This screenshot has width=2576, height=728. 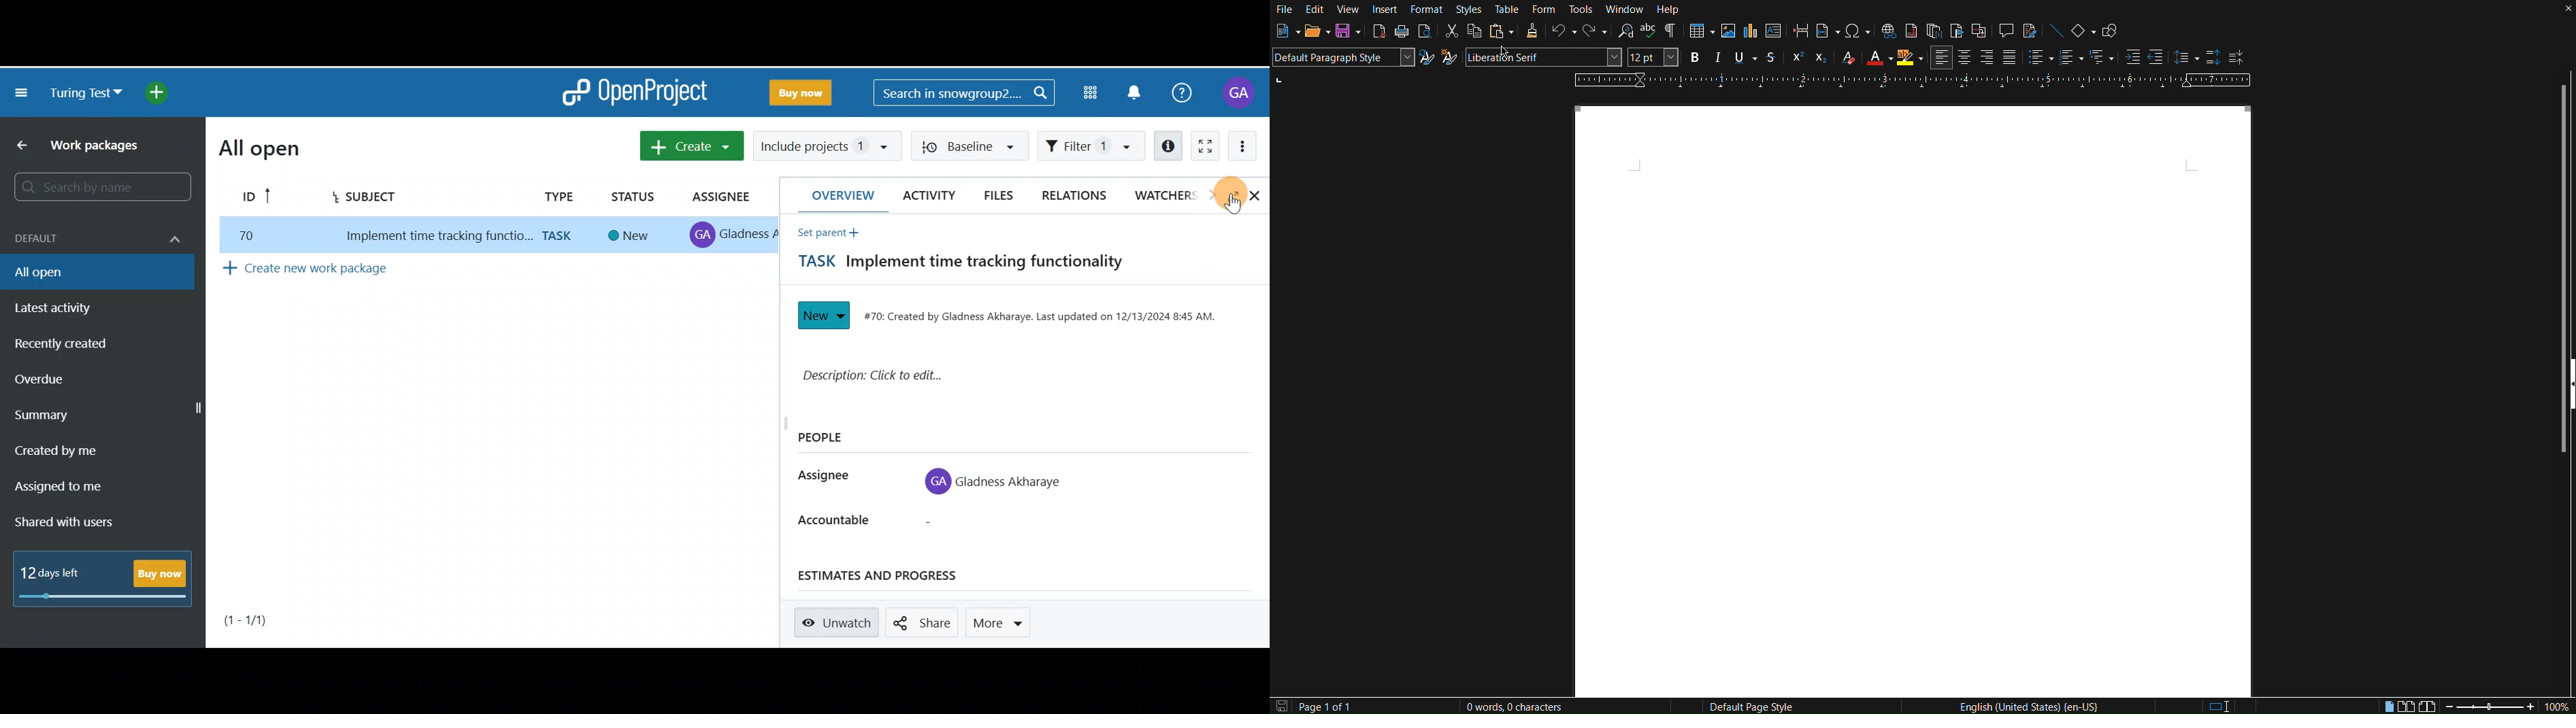 What do you see at coordinates (465, 236) in the screenshot?
I see `Implement time tracking functionality` at bounding box center [465, 236].